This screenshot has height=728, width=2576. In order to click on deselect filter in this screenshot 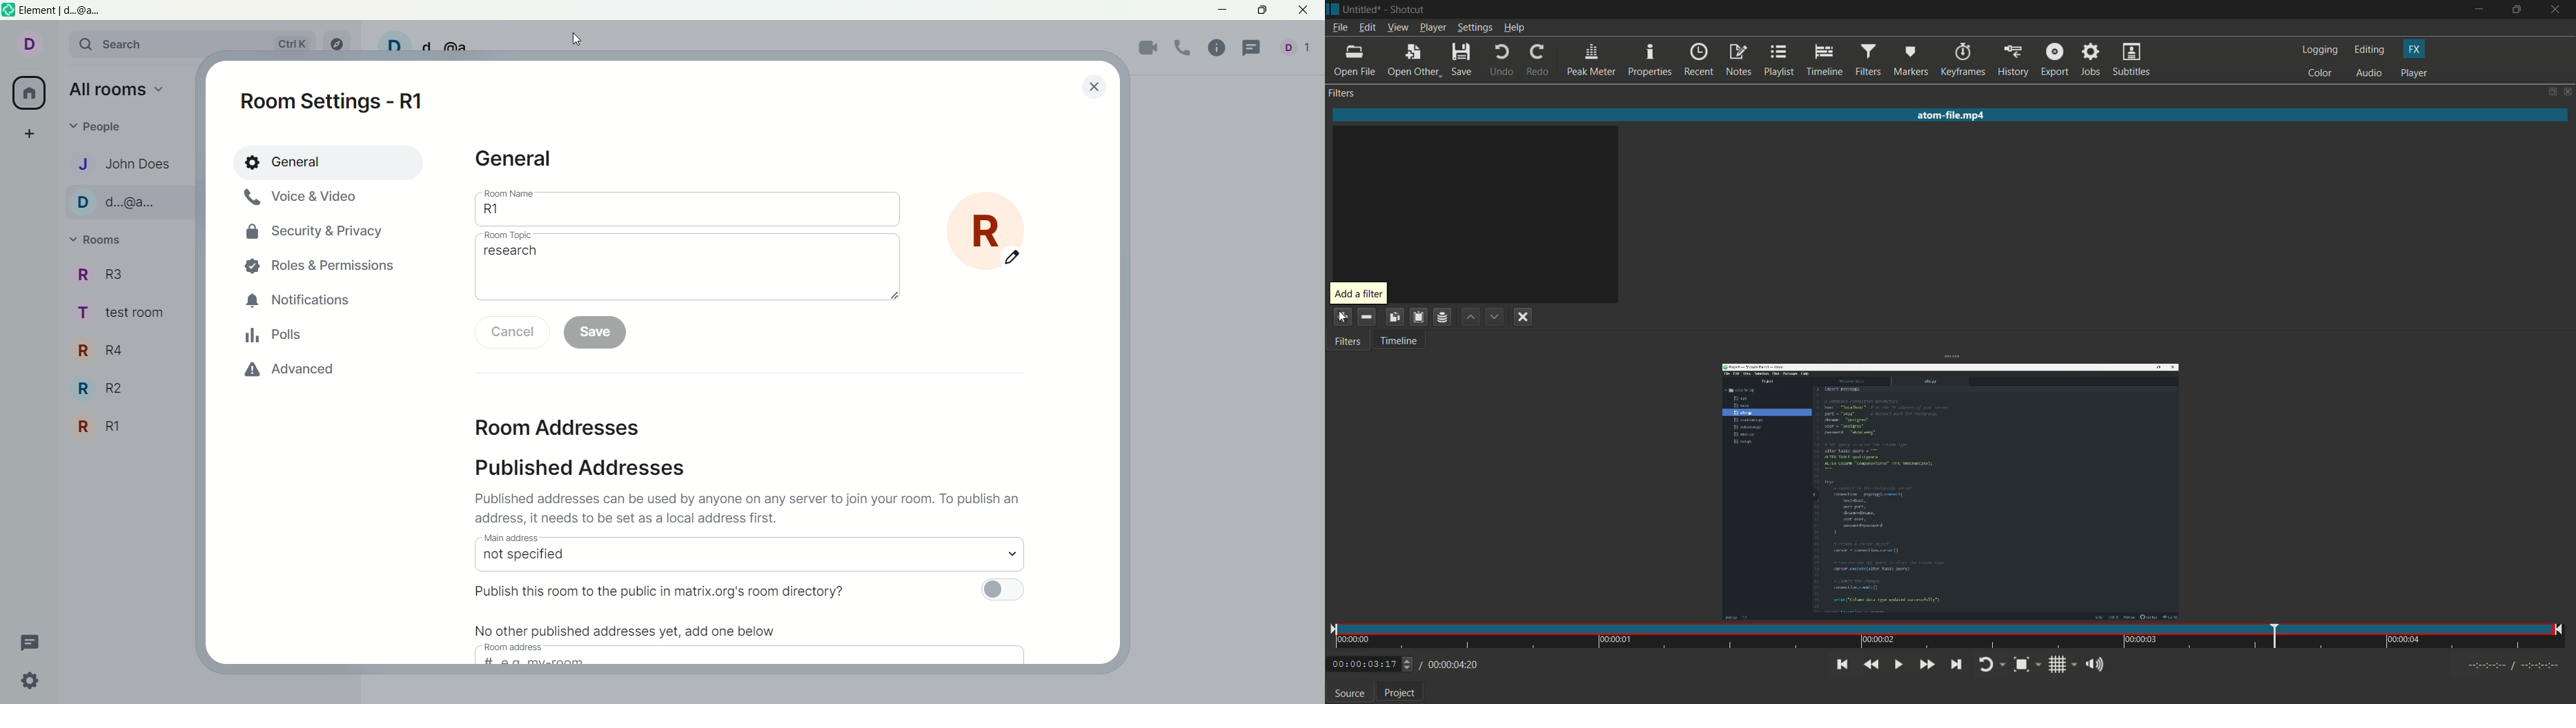, I will do `click(1523, 318)`.